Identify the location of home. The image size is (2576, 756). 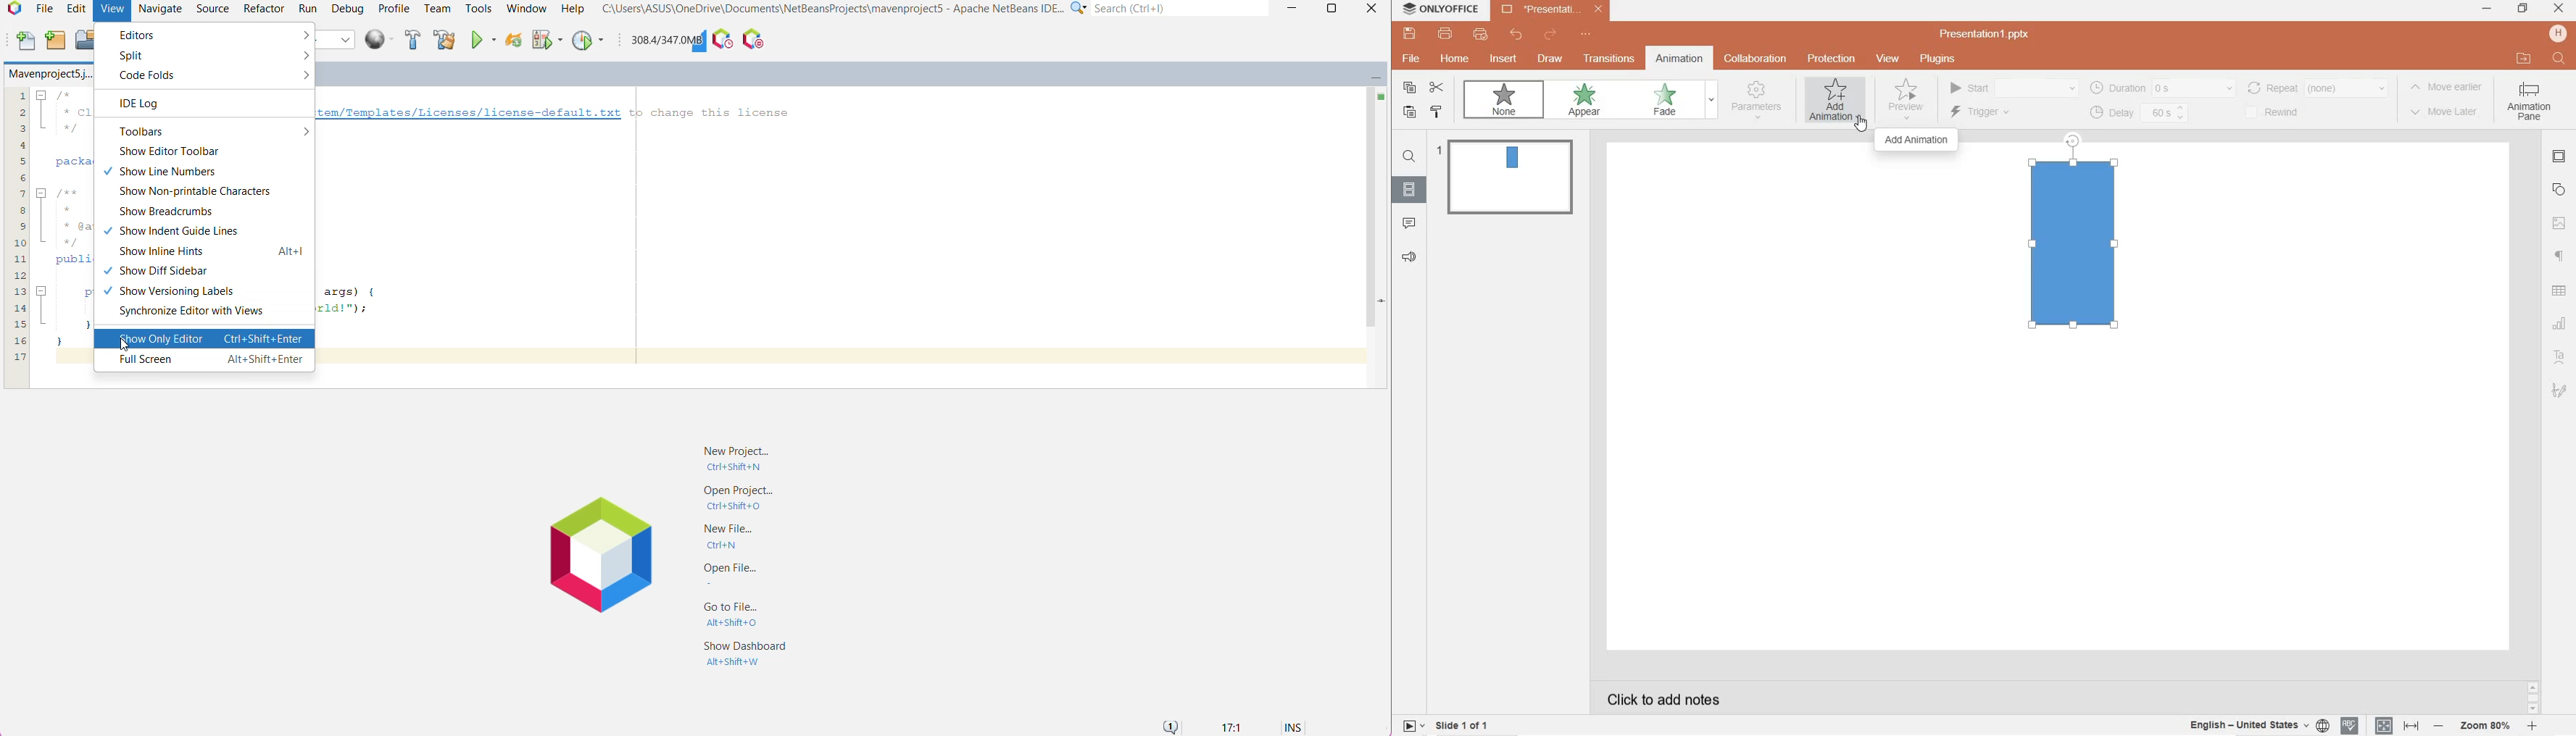
(1454, 59).